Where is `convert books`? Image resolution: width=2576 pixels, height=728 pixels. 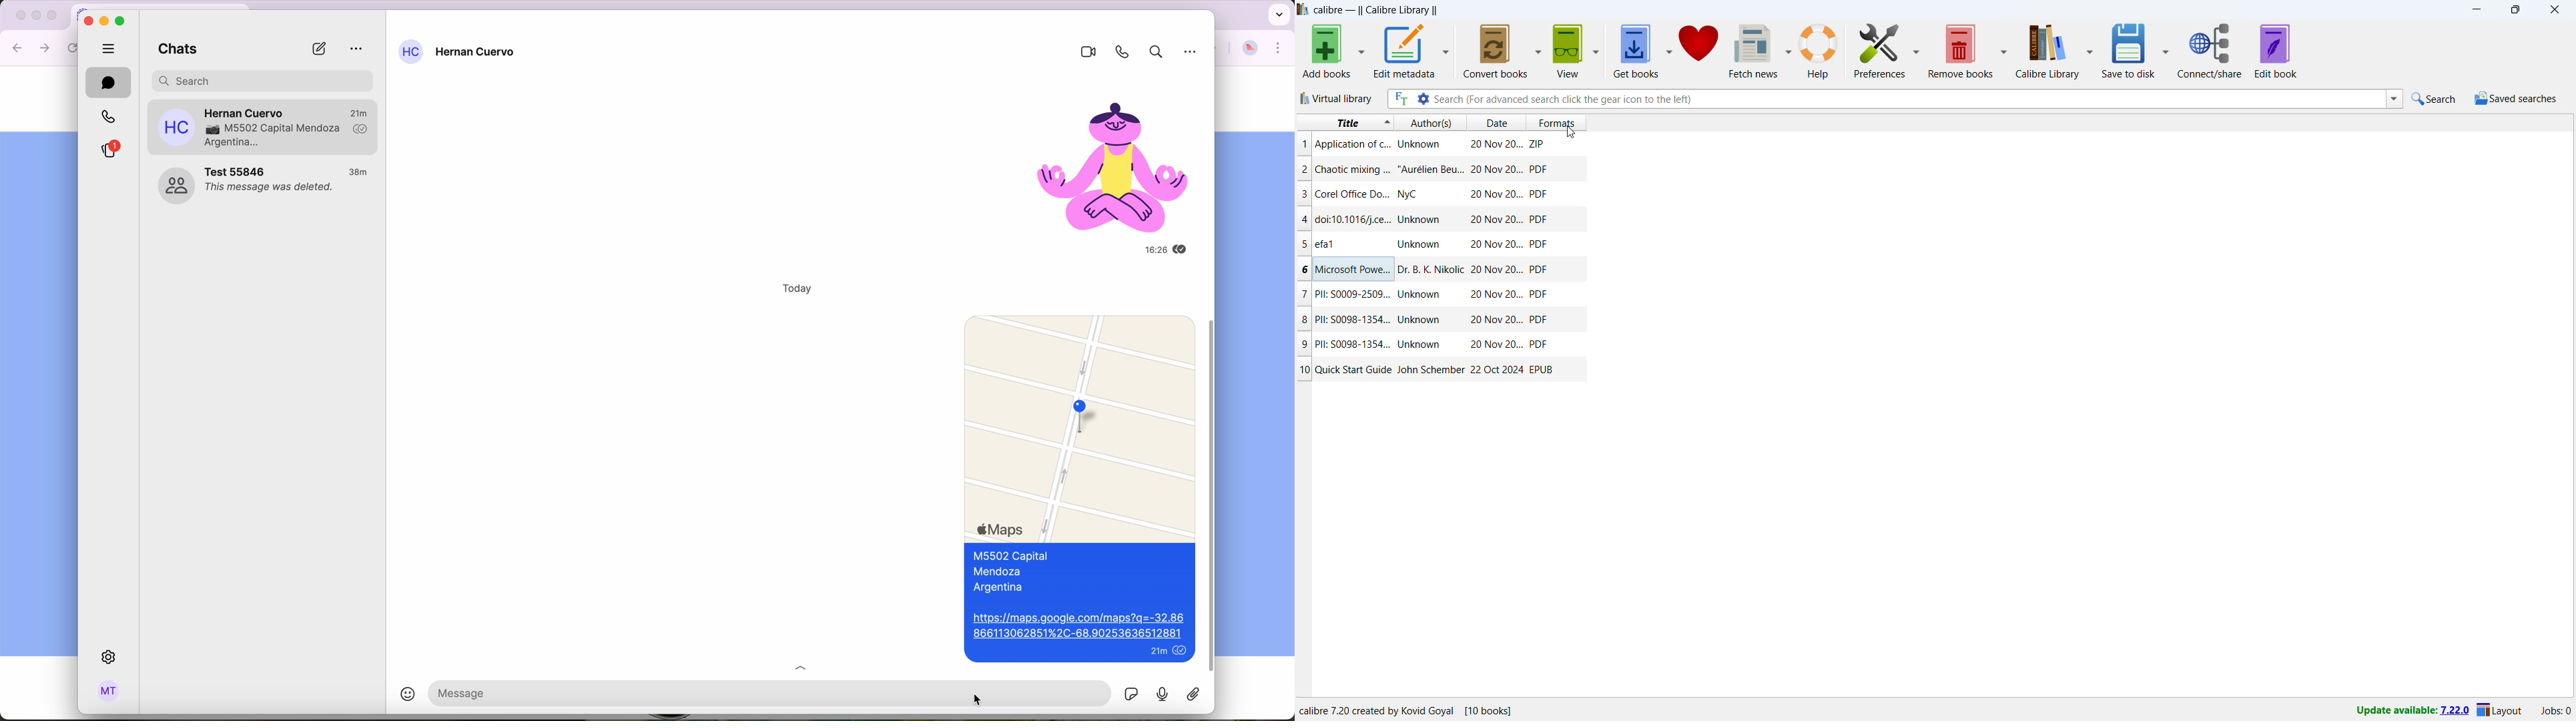
convert books is located at coordinates (1496, 51).